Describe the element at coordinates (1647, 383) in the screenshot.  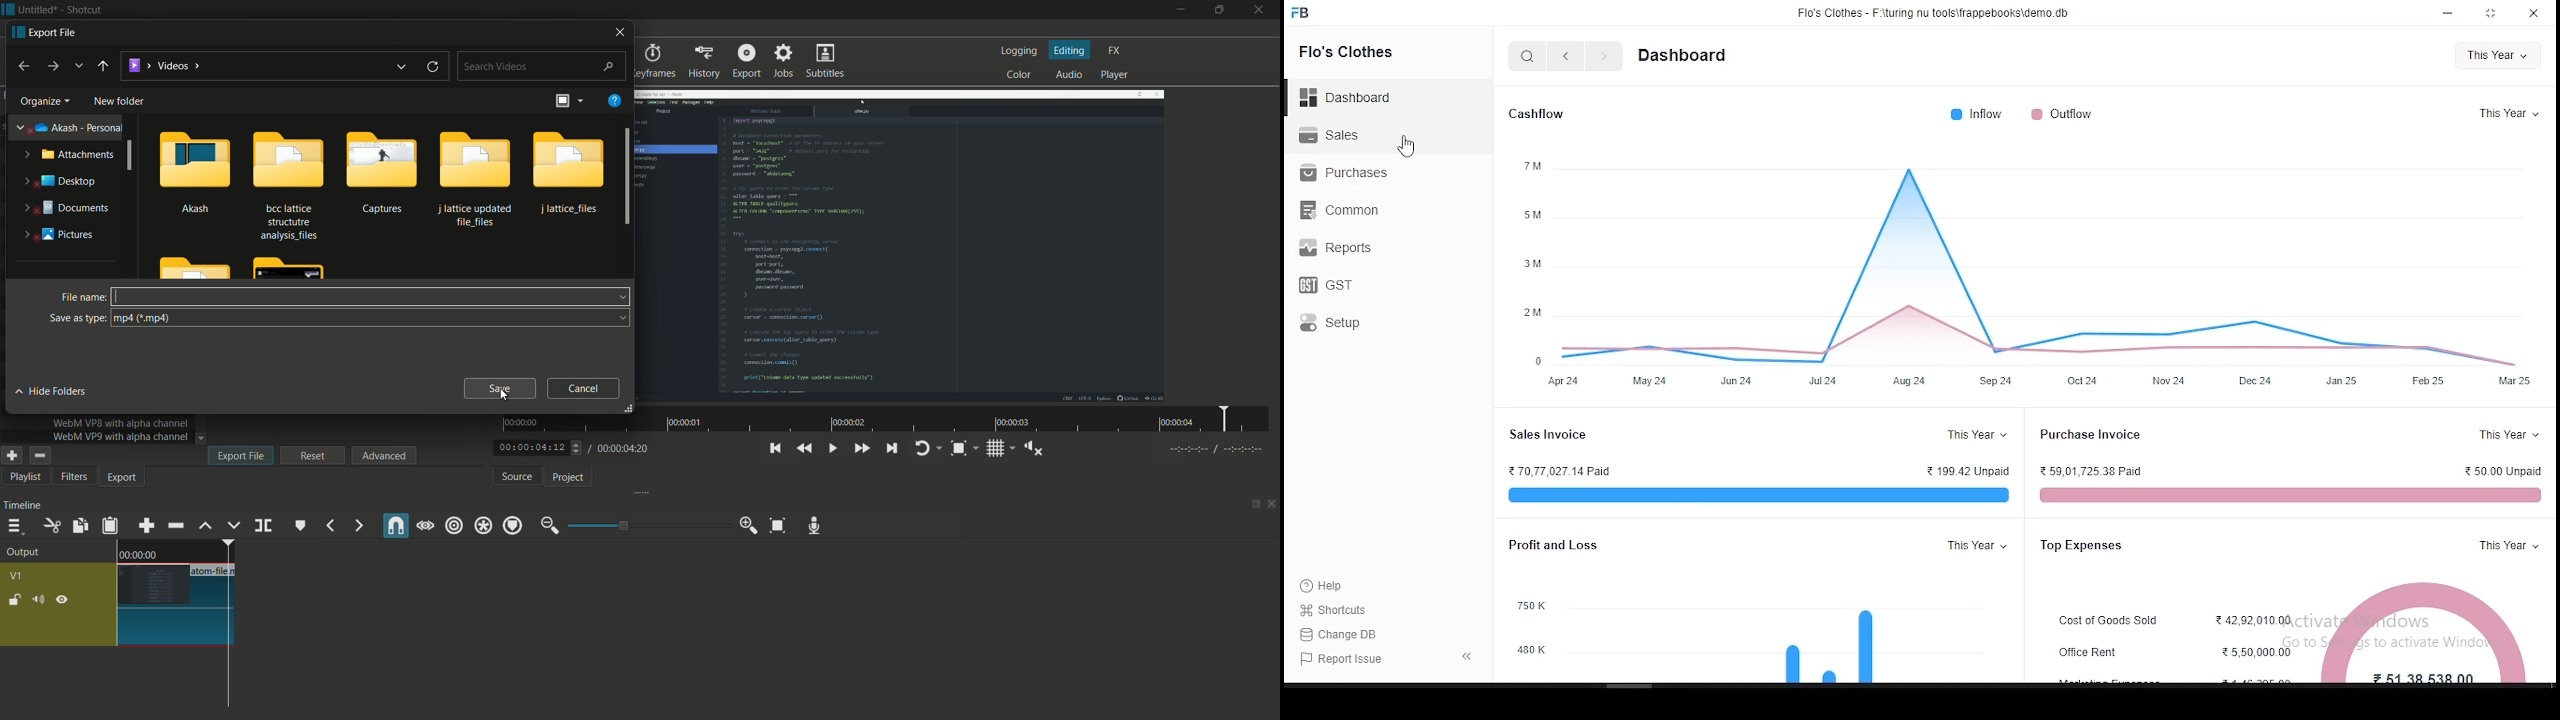
I see `may 24` at that location.